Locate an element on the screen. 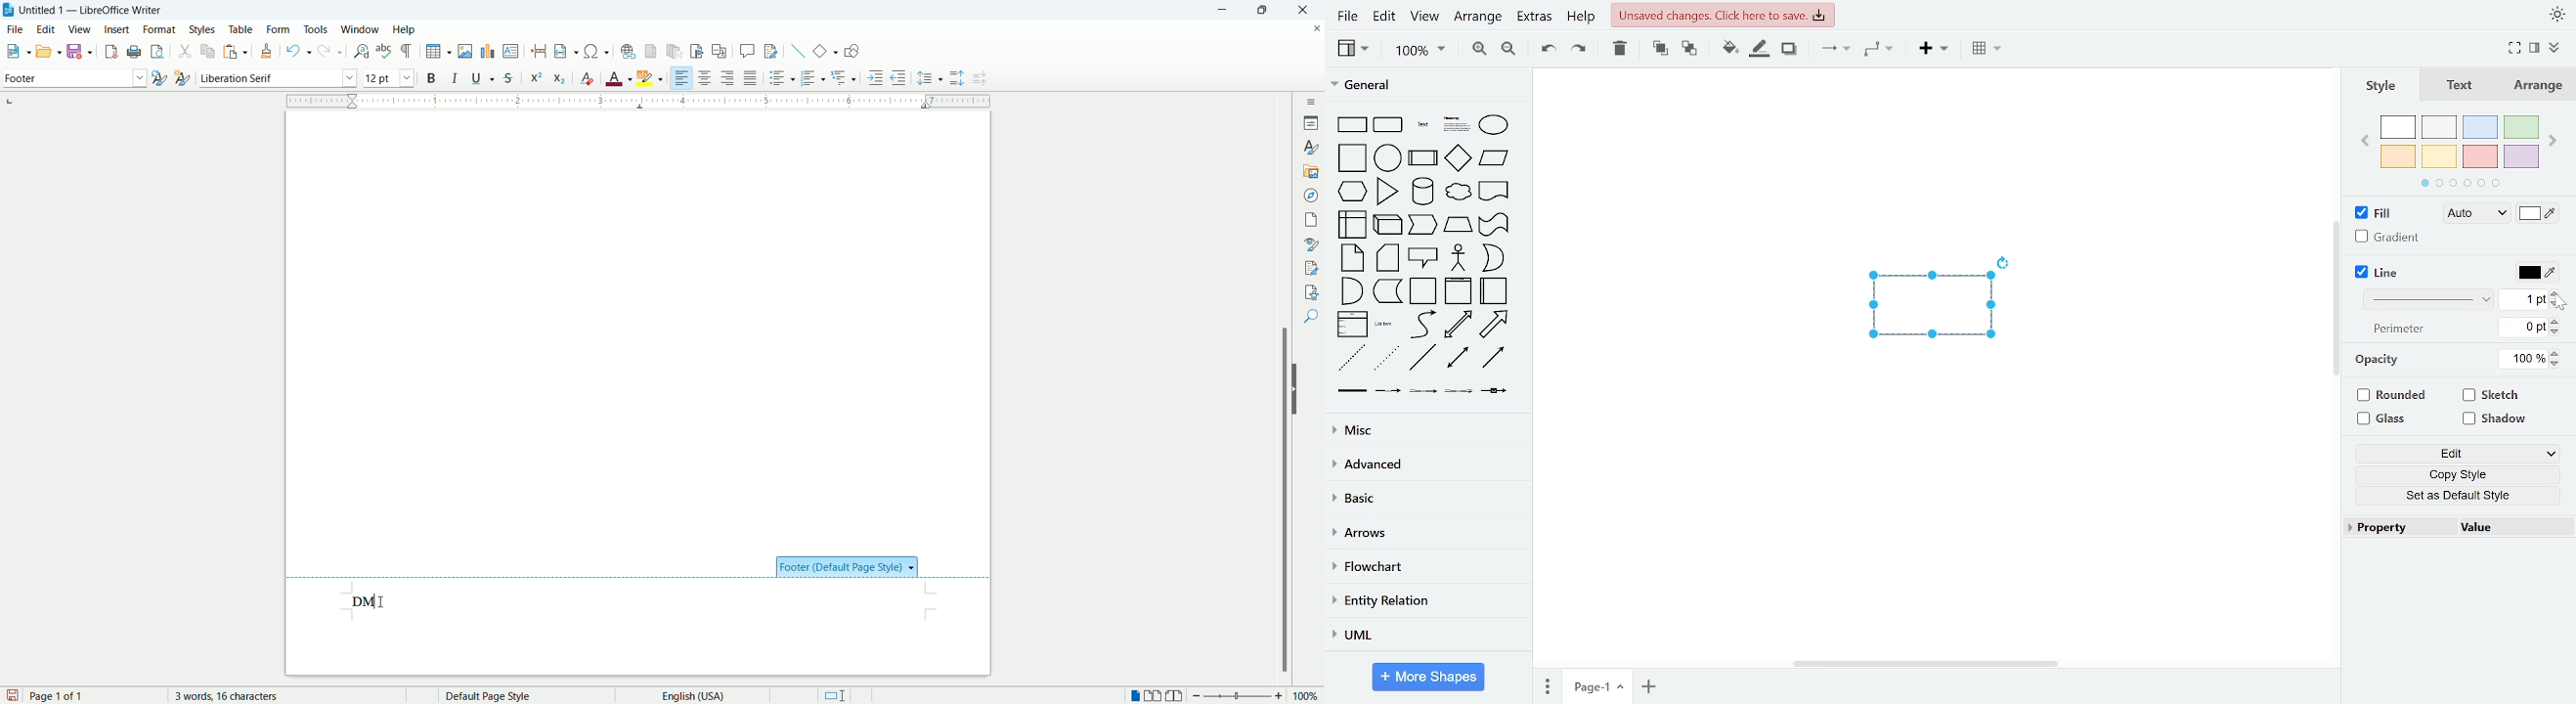 Image resolution: width=2576 pixels, height=728 pixels. update style is located at coordinates (159, 79).